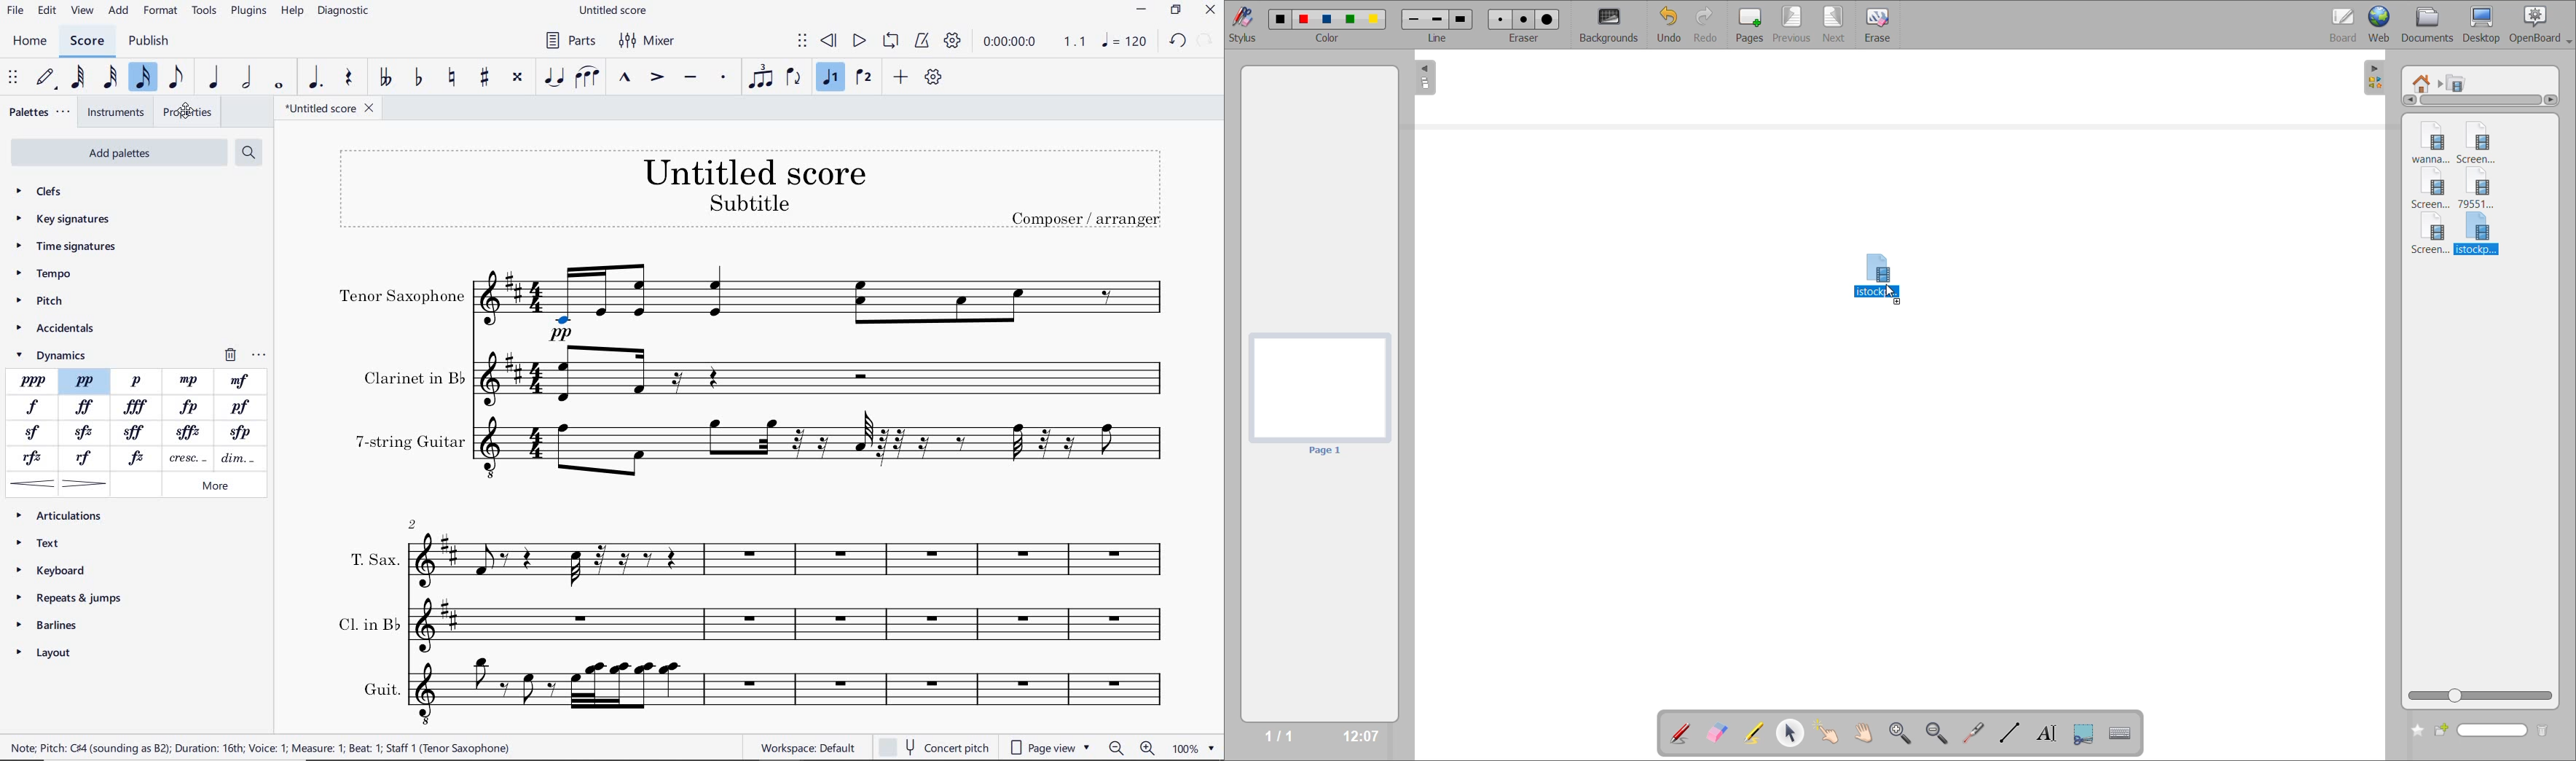 Image resolution: width=2576 pixels, height=784 pixels. Describe the element at coordinates (2418, 731) in the screenshot. I see `create new folder` at that location.